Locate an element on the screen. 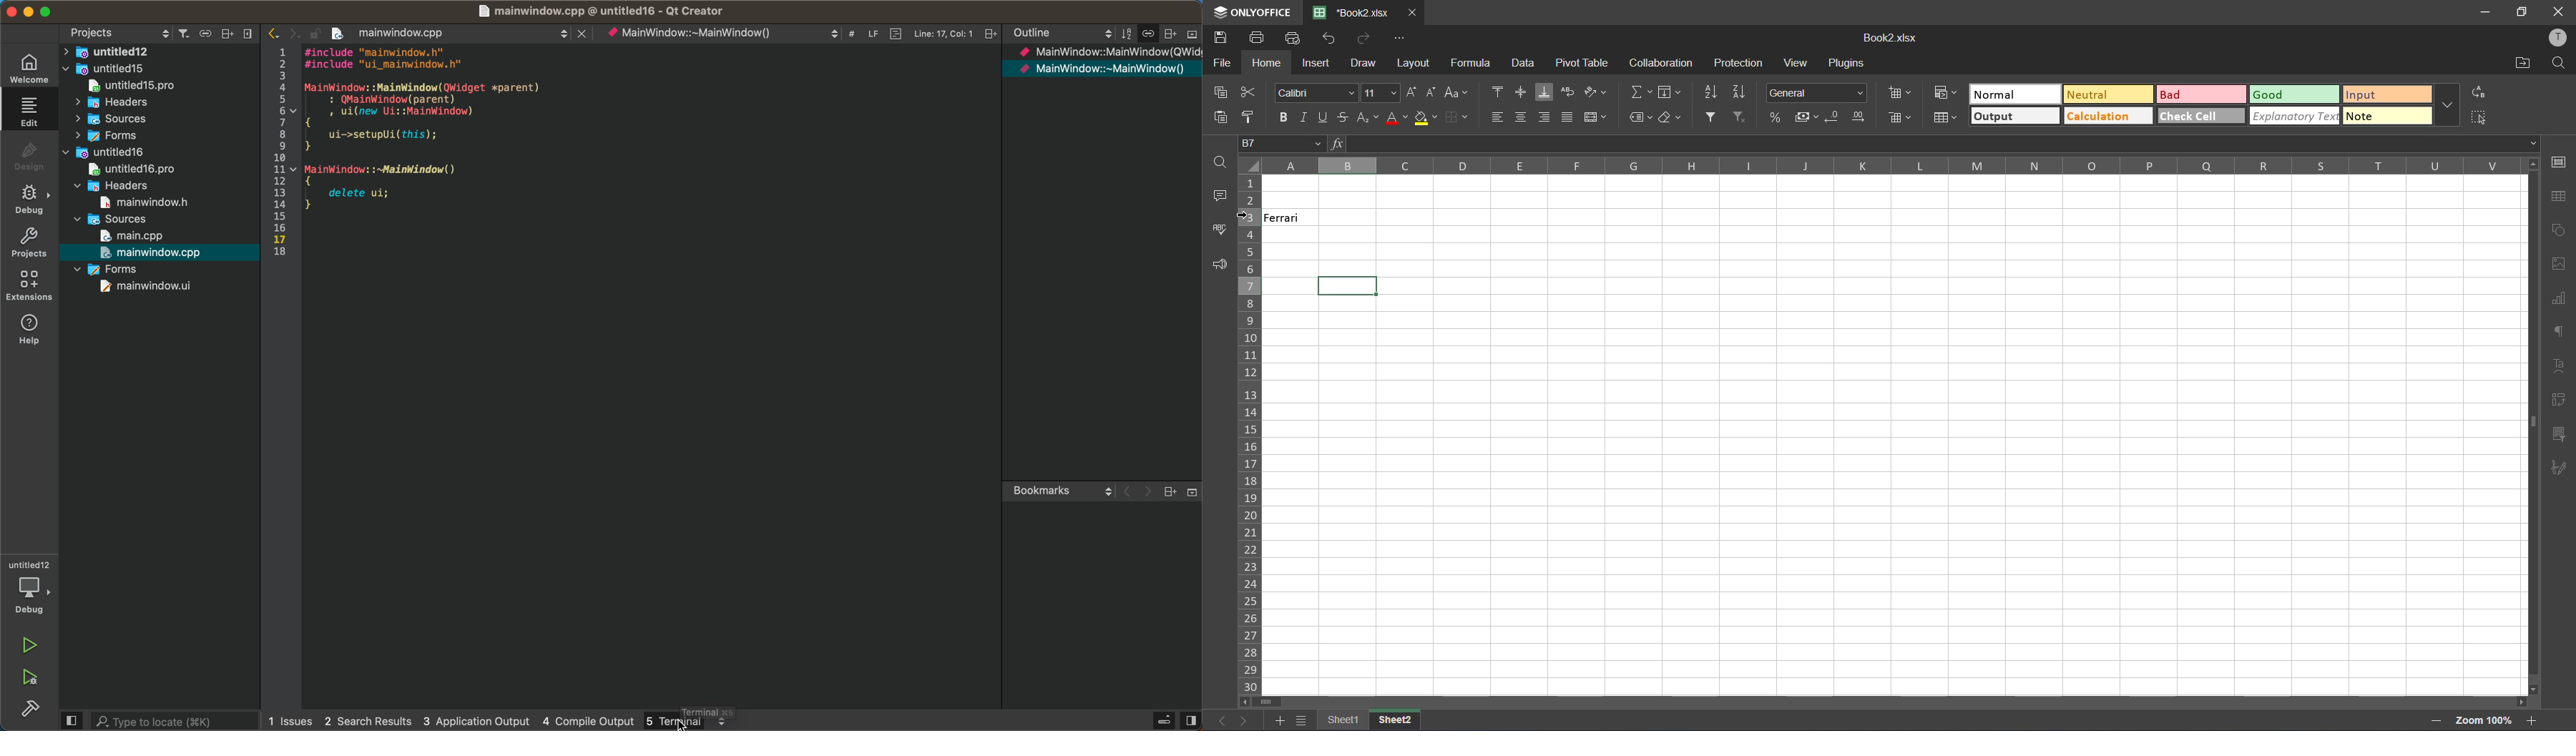 This screenshot has height=756, width=2576. Scroll bar is located at coordinates (1896, 703).